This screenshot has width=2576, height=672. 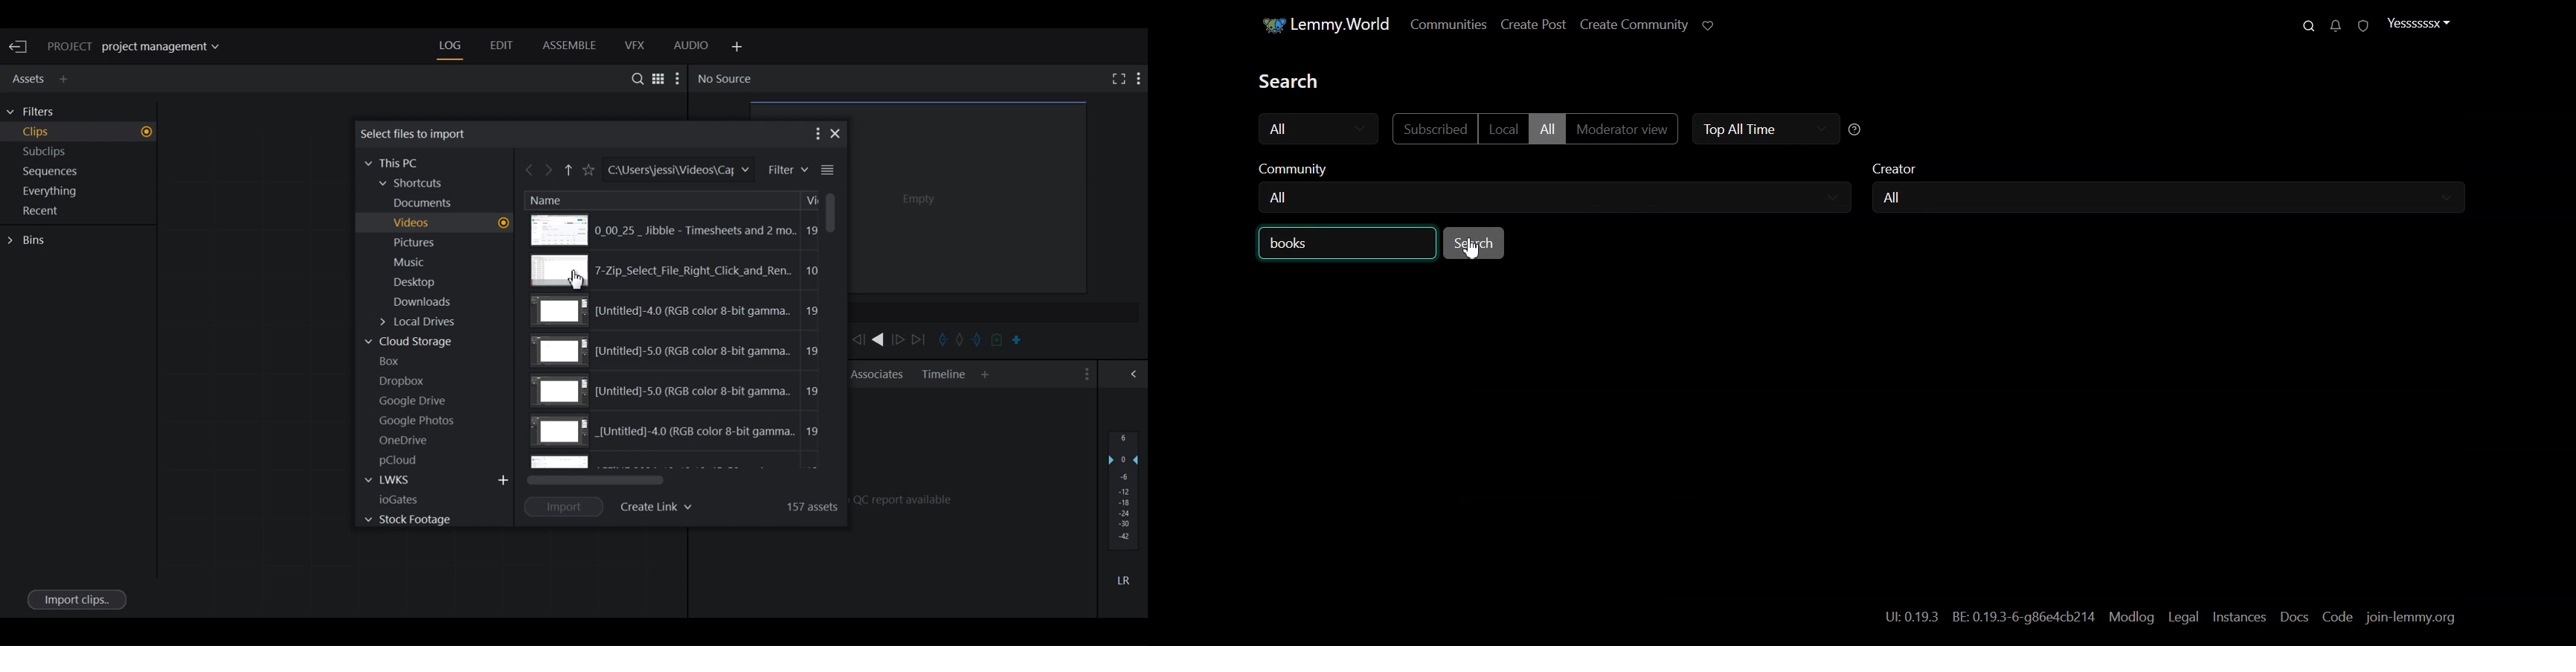 I want to click on Text, so click(x=1286, y=80).